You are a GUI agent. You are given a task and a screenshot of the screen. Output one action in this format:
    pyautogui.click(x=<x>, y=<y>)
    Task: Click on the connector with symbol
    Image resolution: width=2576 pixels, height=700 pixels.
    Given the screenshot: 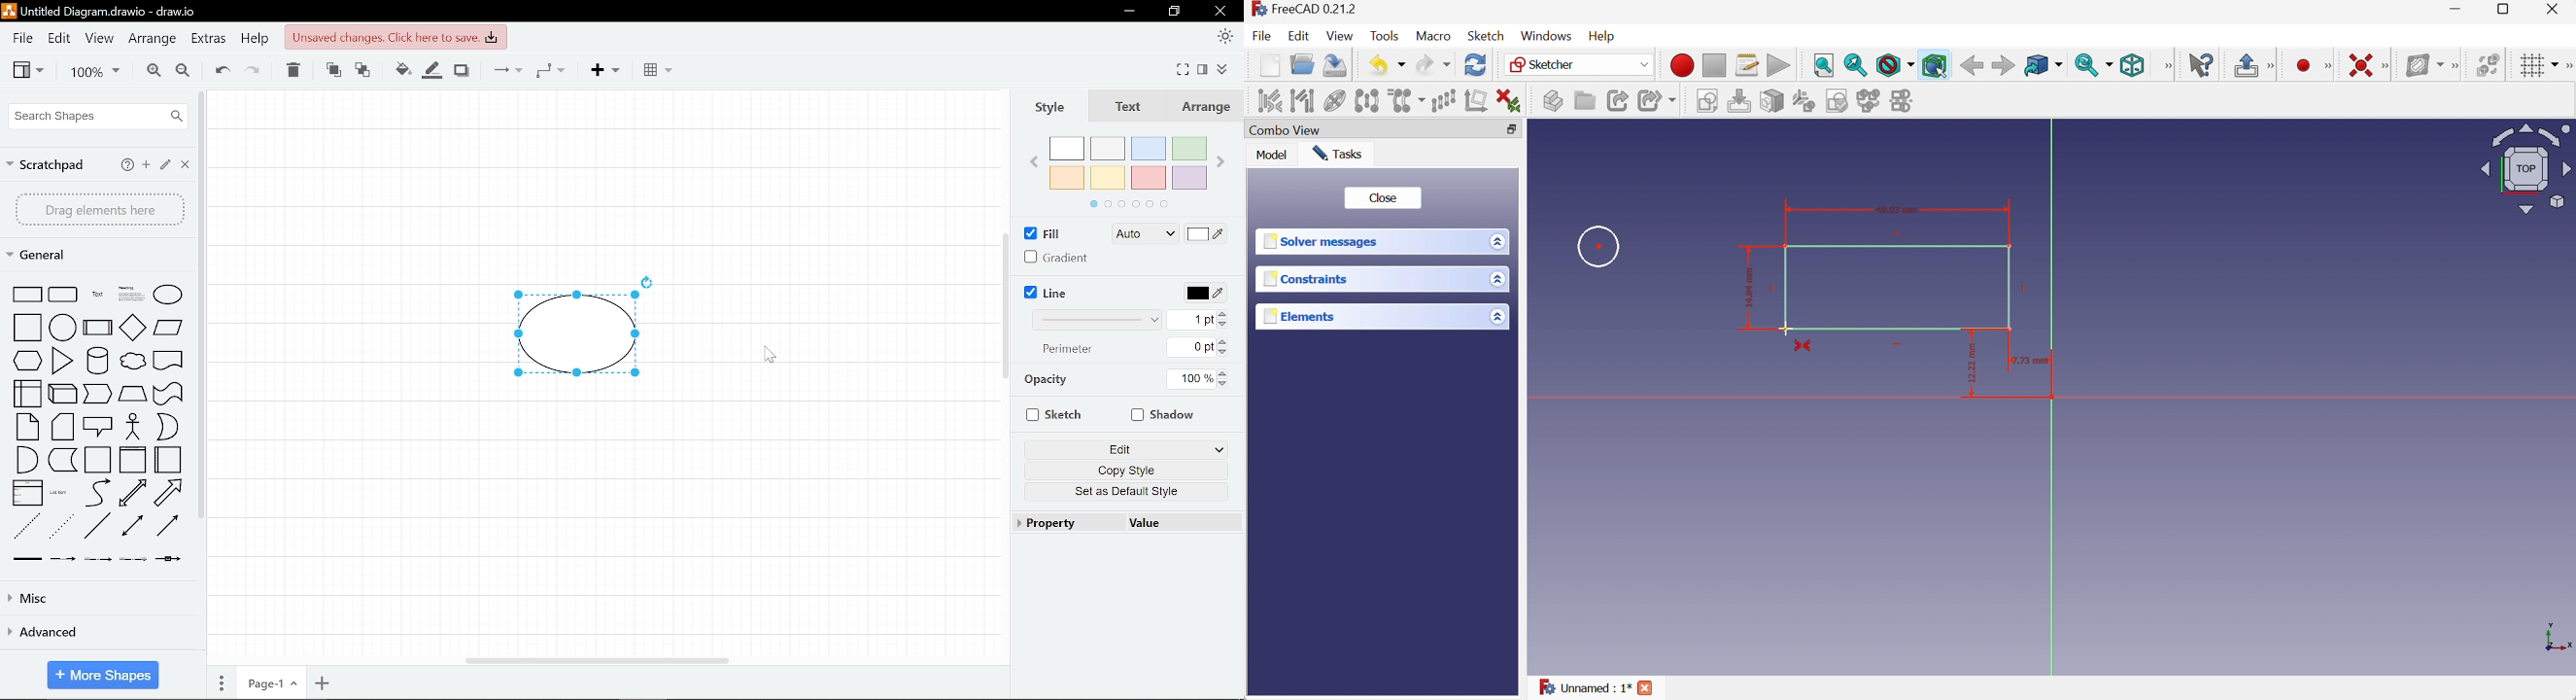 What is the action you would take?
    pyautogui.click(x=166, y=559)
    